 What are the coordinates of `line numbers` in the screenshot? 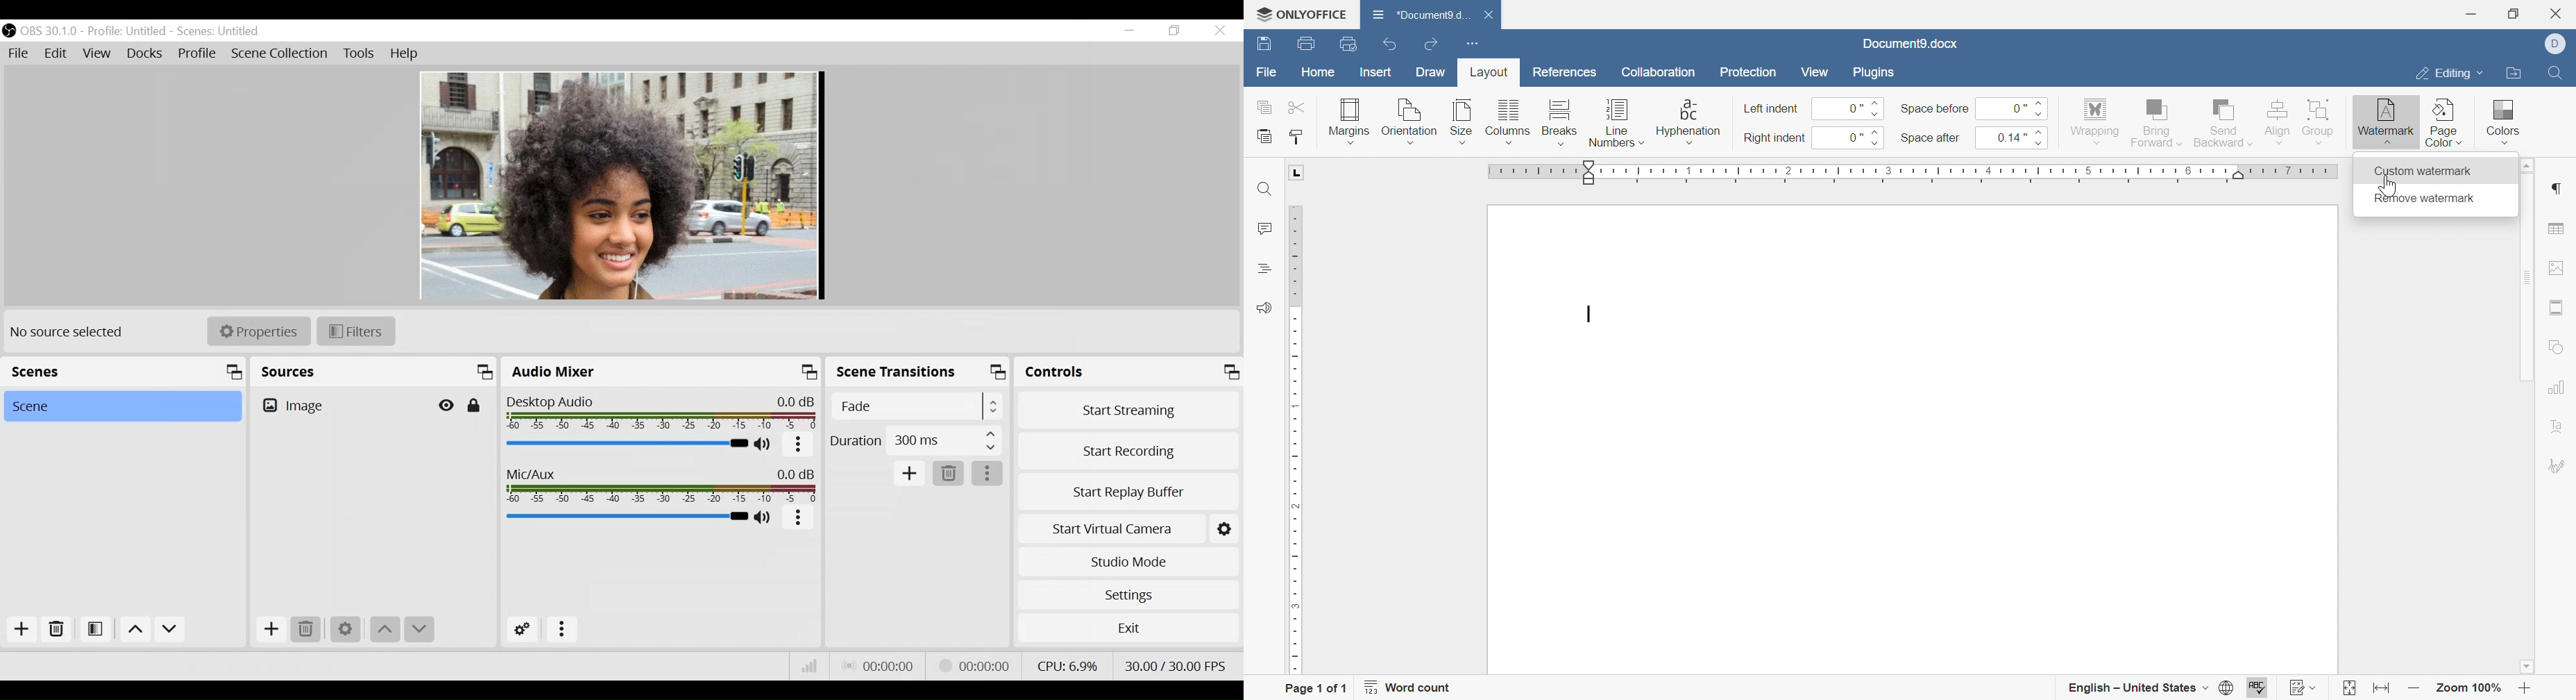 It's located at (1616, 126).